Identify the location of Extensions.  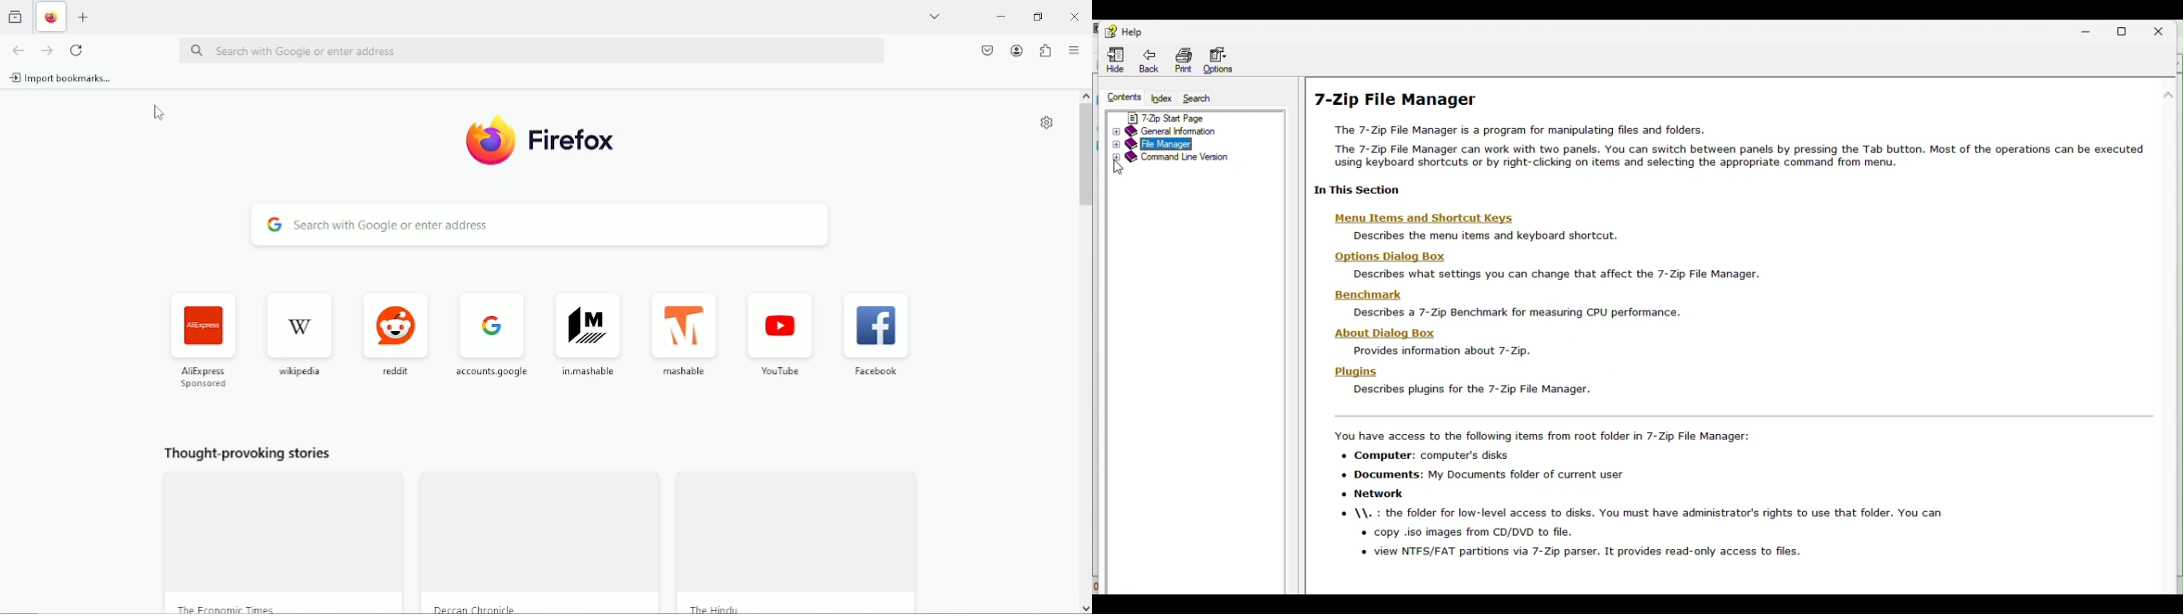
(1045, 52).